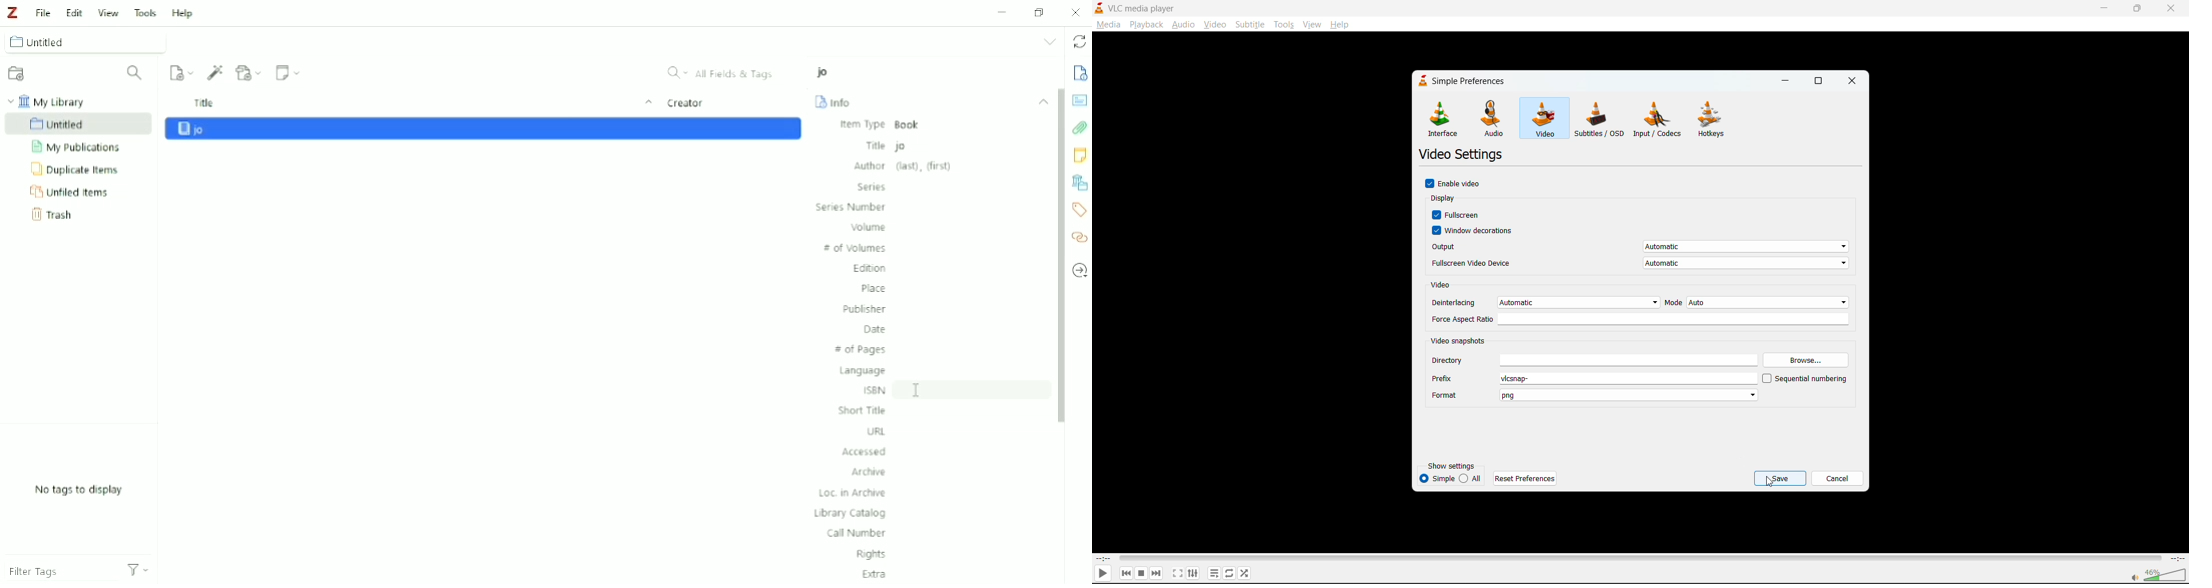 The image size is (2212, 588). What do you see at coordinates (849, 513) in the screenshot?
I see `Library Catalog` at bounding box center [849, 513].